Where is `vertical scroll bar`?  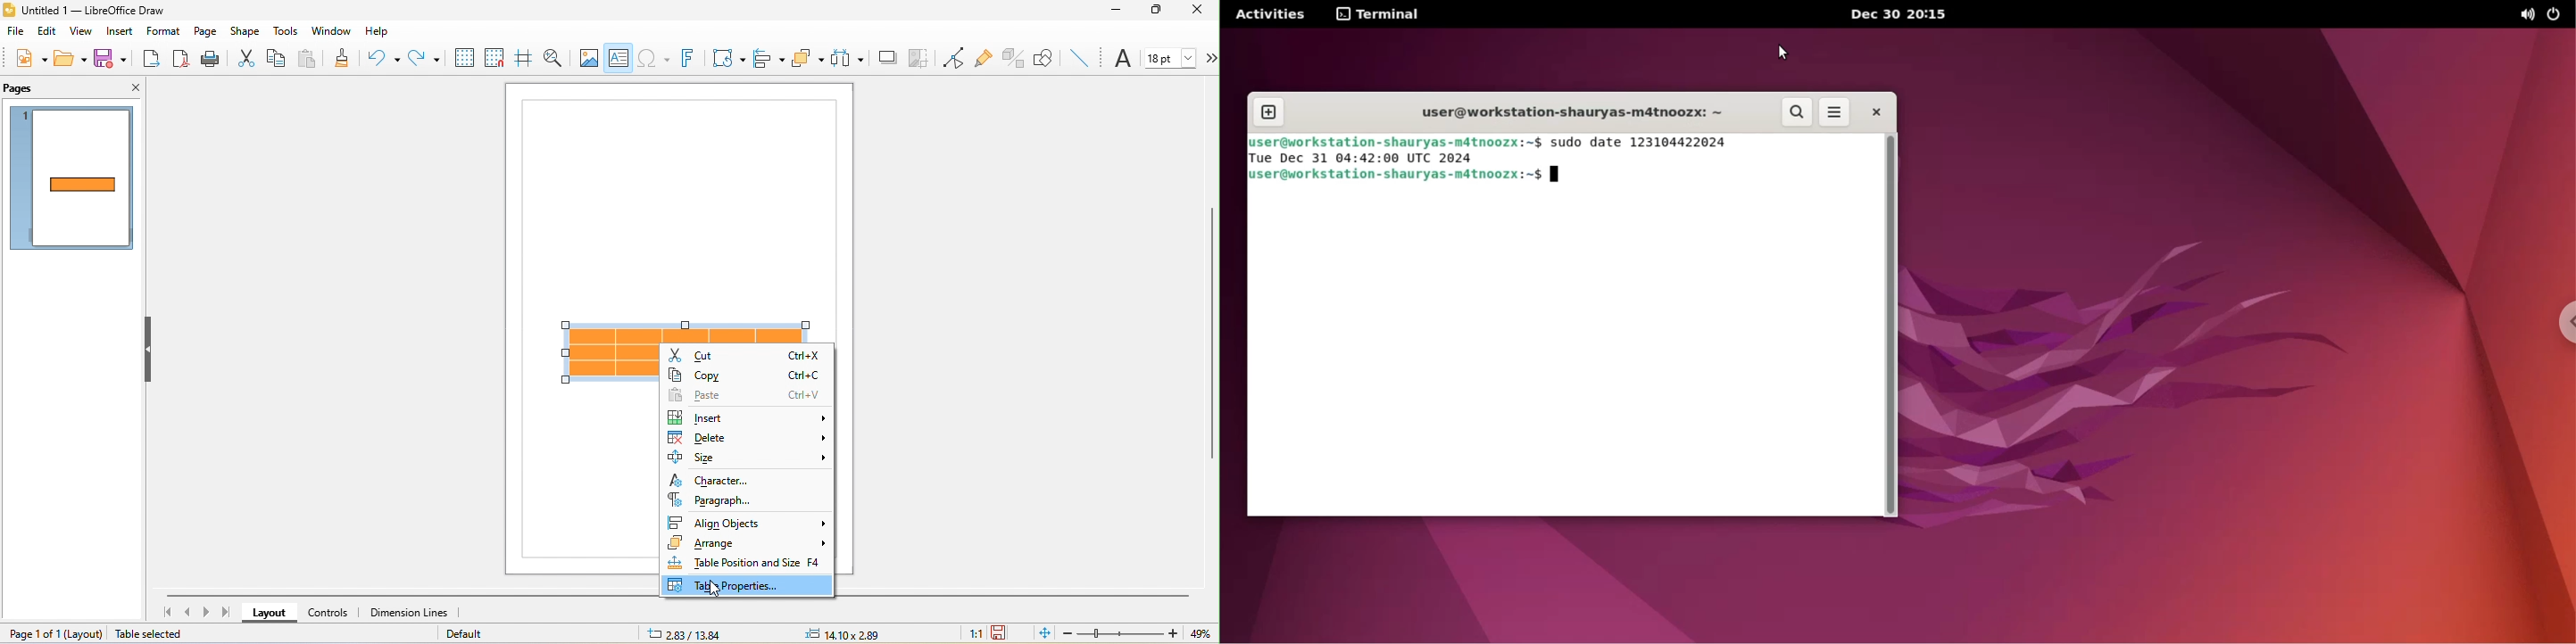
vertical scroll bar is located at coordinates (1211, 333).